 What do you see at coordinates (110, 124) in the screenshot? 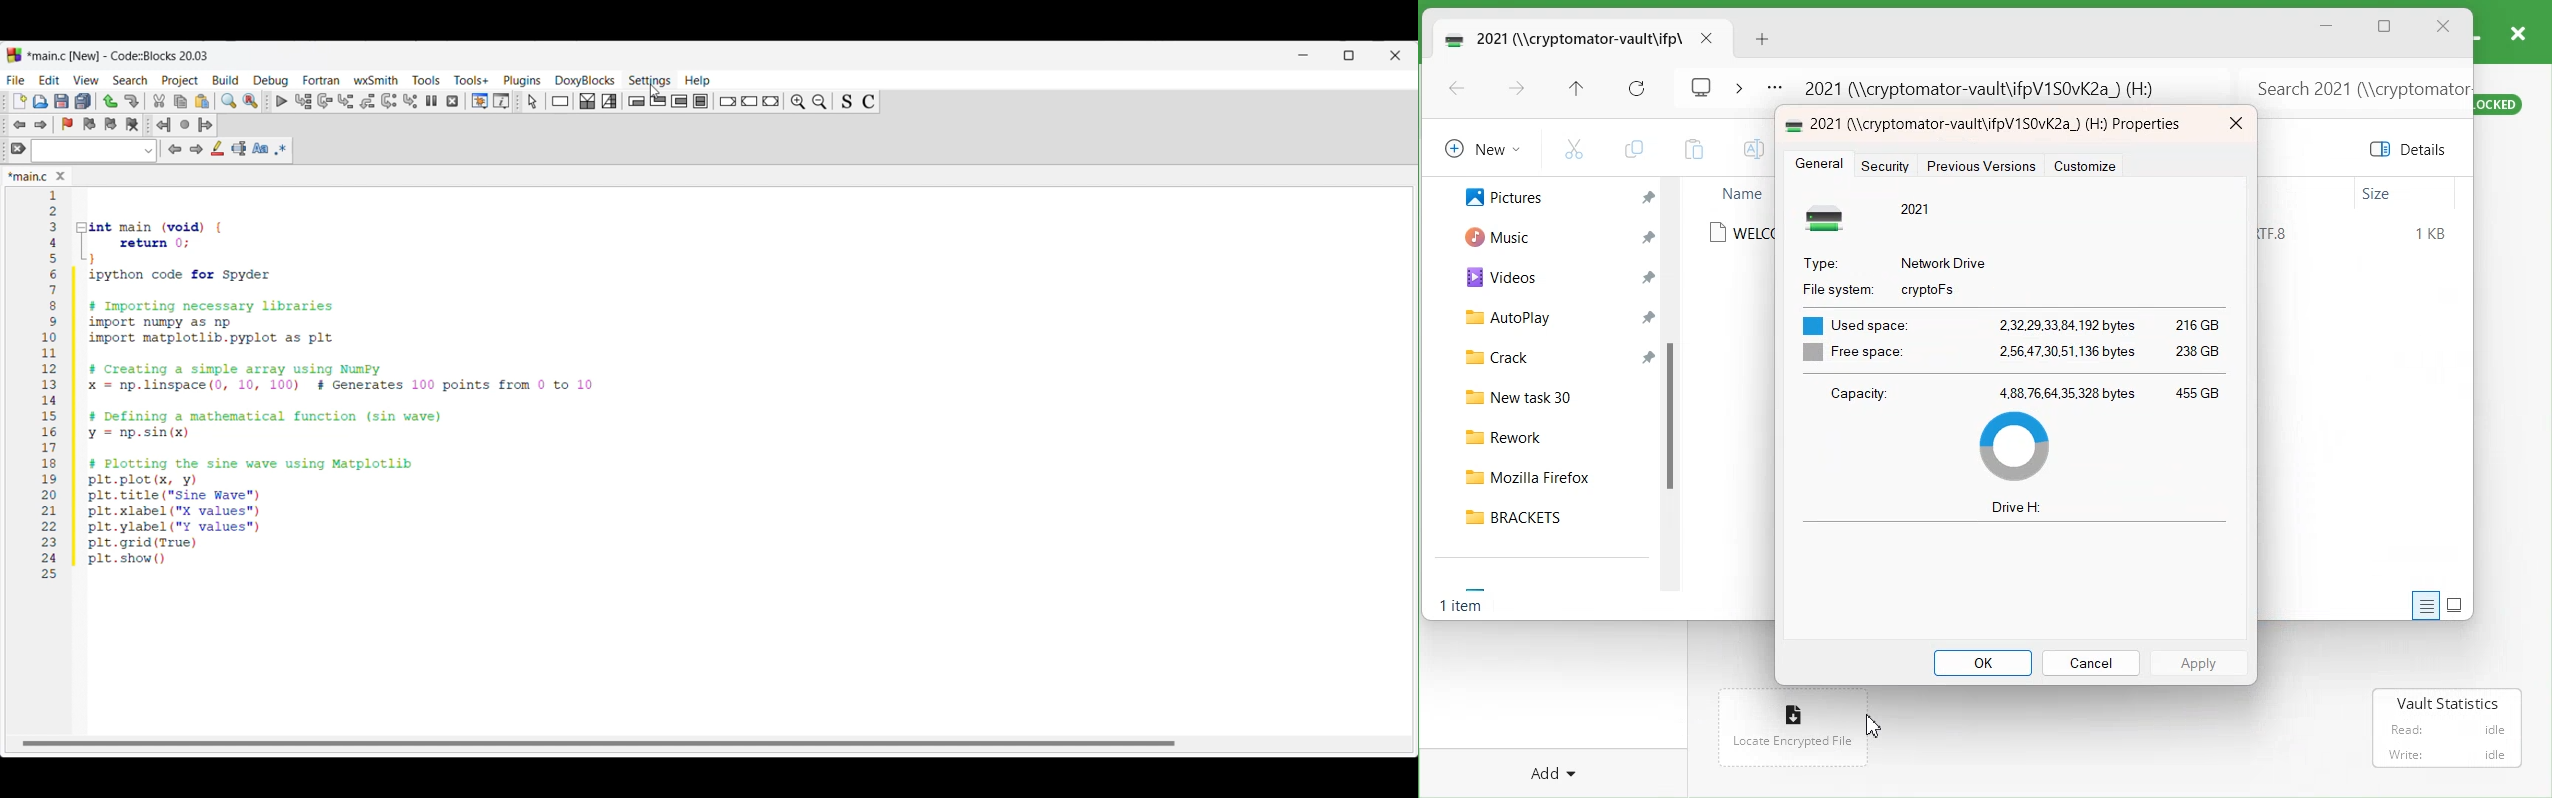
I see `Next bookmark` at bounding box center [110, 124].